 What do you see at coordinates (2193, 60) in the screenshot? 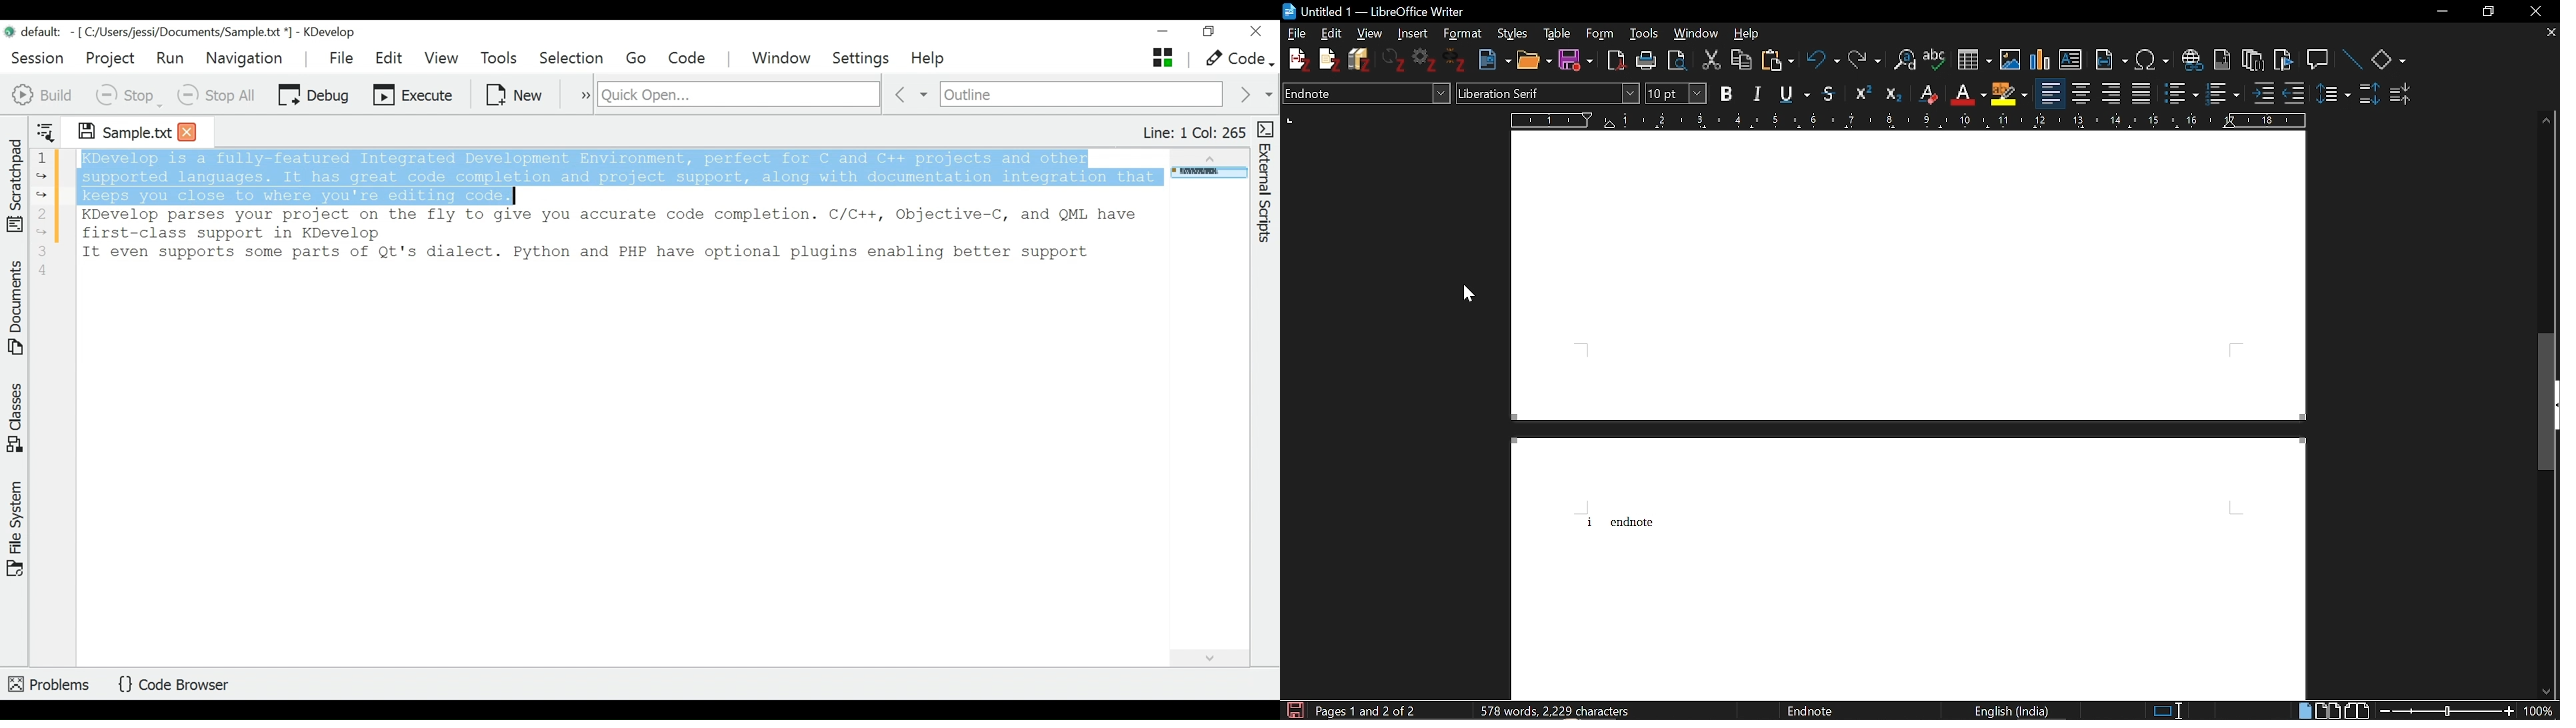
I see `Insert hyperlink` at bounding box center [2193, 60].